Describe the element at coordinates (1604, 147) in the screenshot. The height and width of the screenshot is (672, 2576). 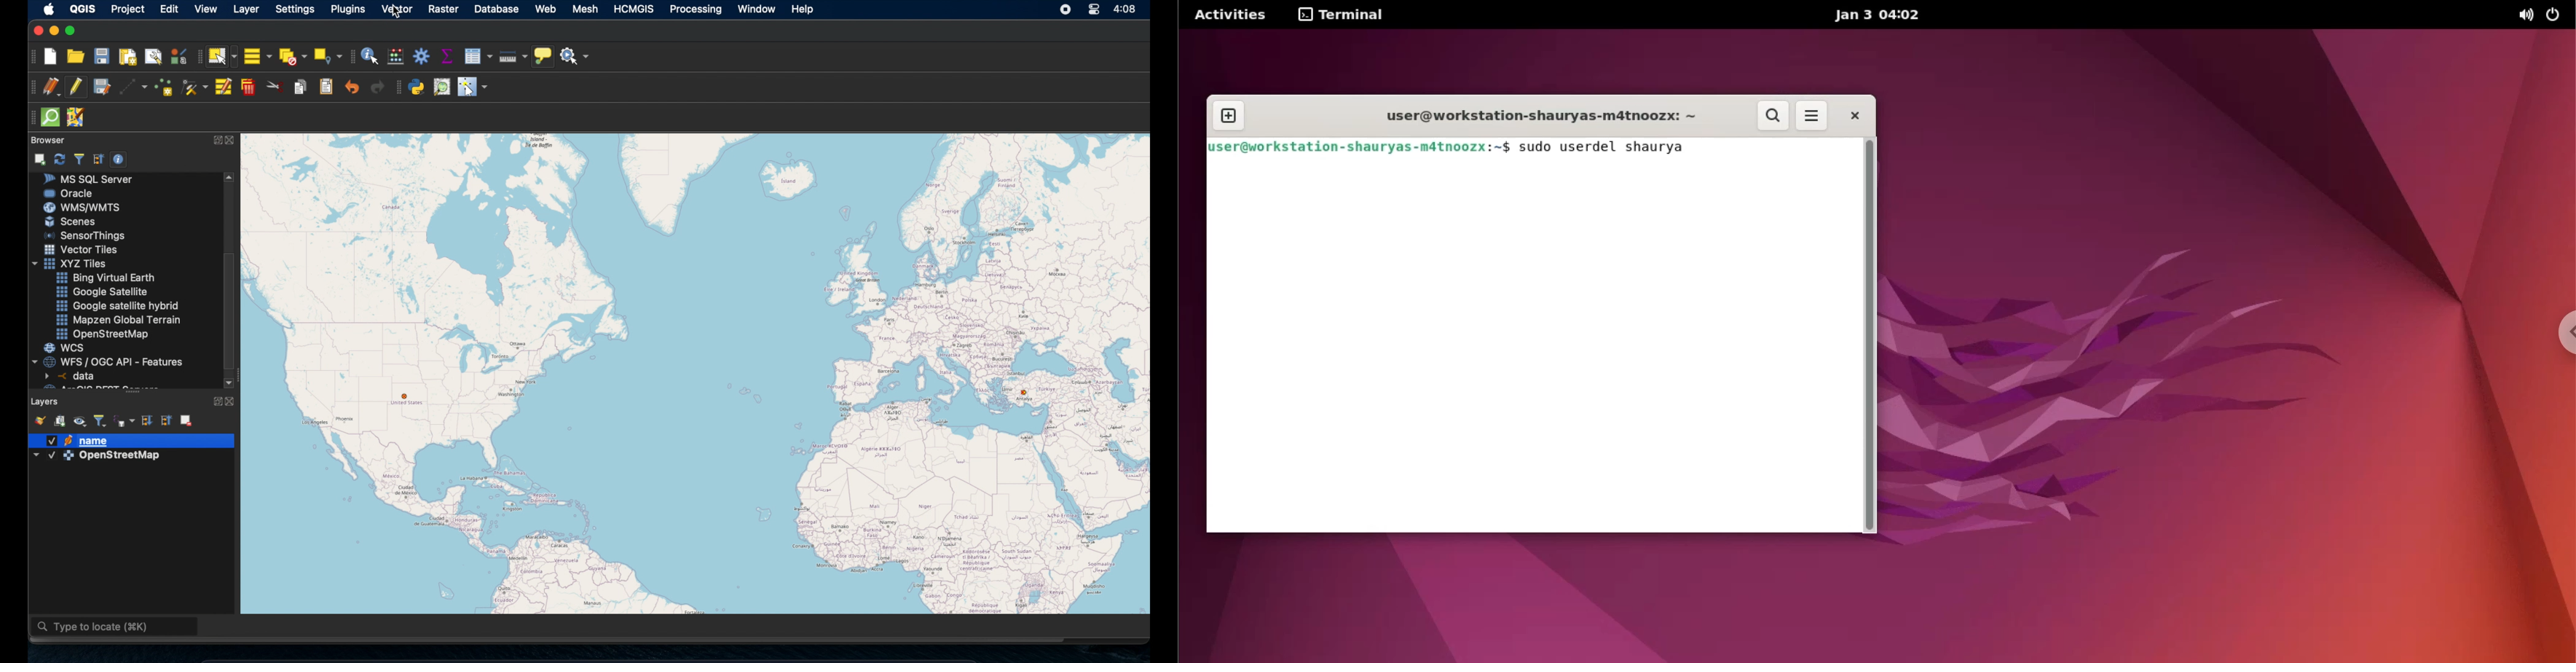
I see `sudo userdel shaurya` at that location.